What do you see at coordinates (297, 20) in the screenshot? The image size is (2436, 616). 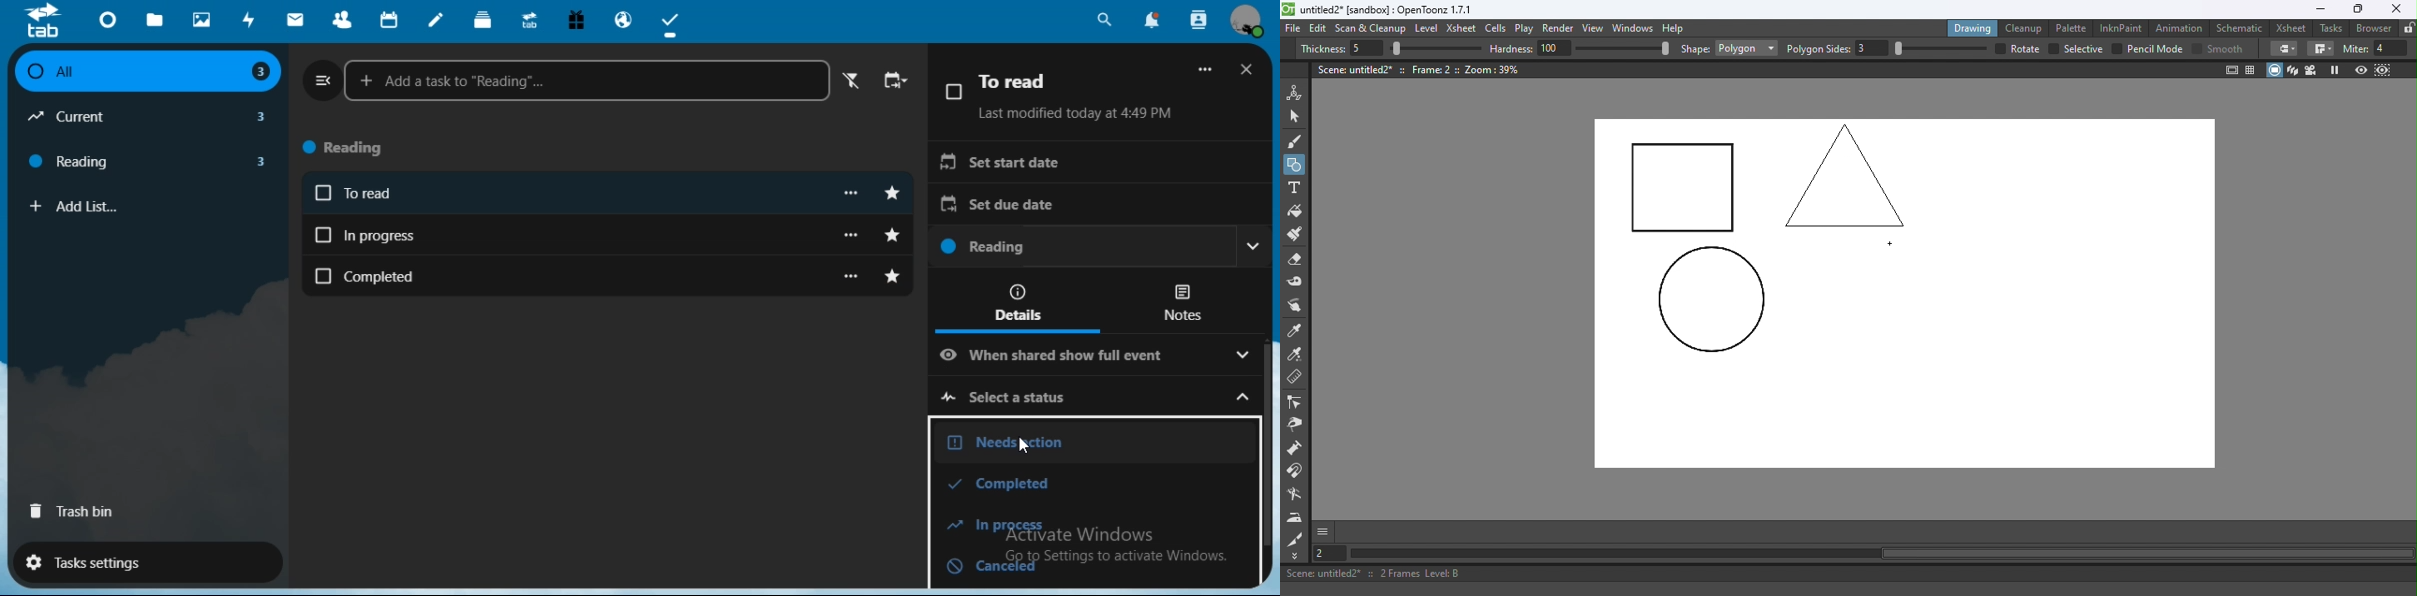 I see `mail` at bounding box center [297, 20].